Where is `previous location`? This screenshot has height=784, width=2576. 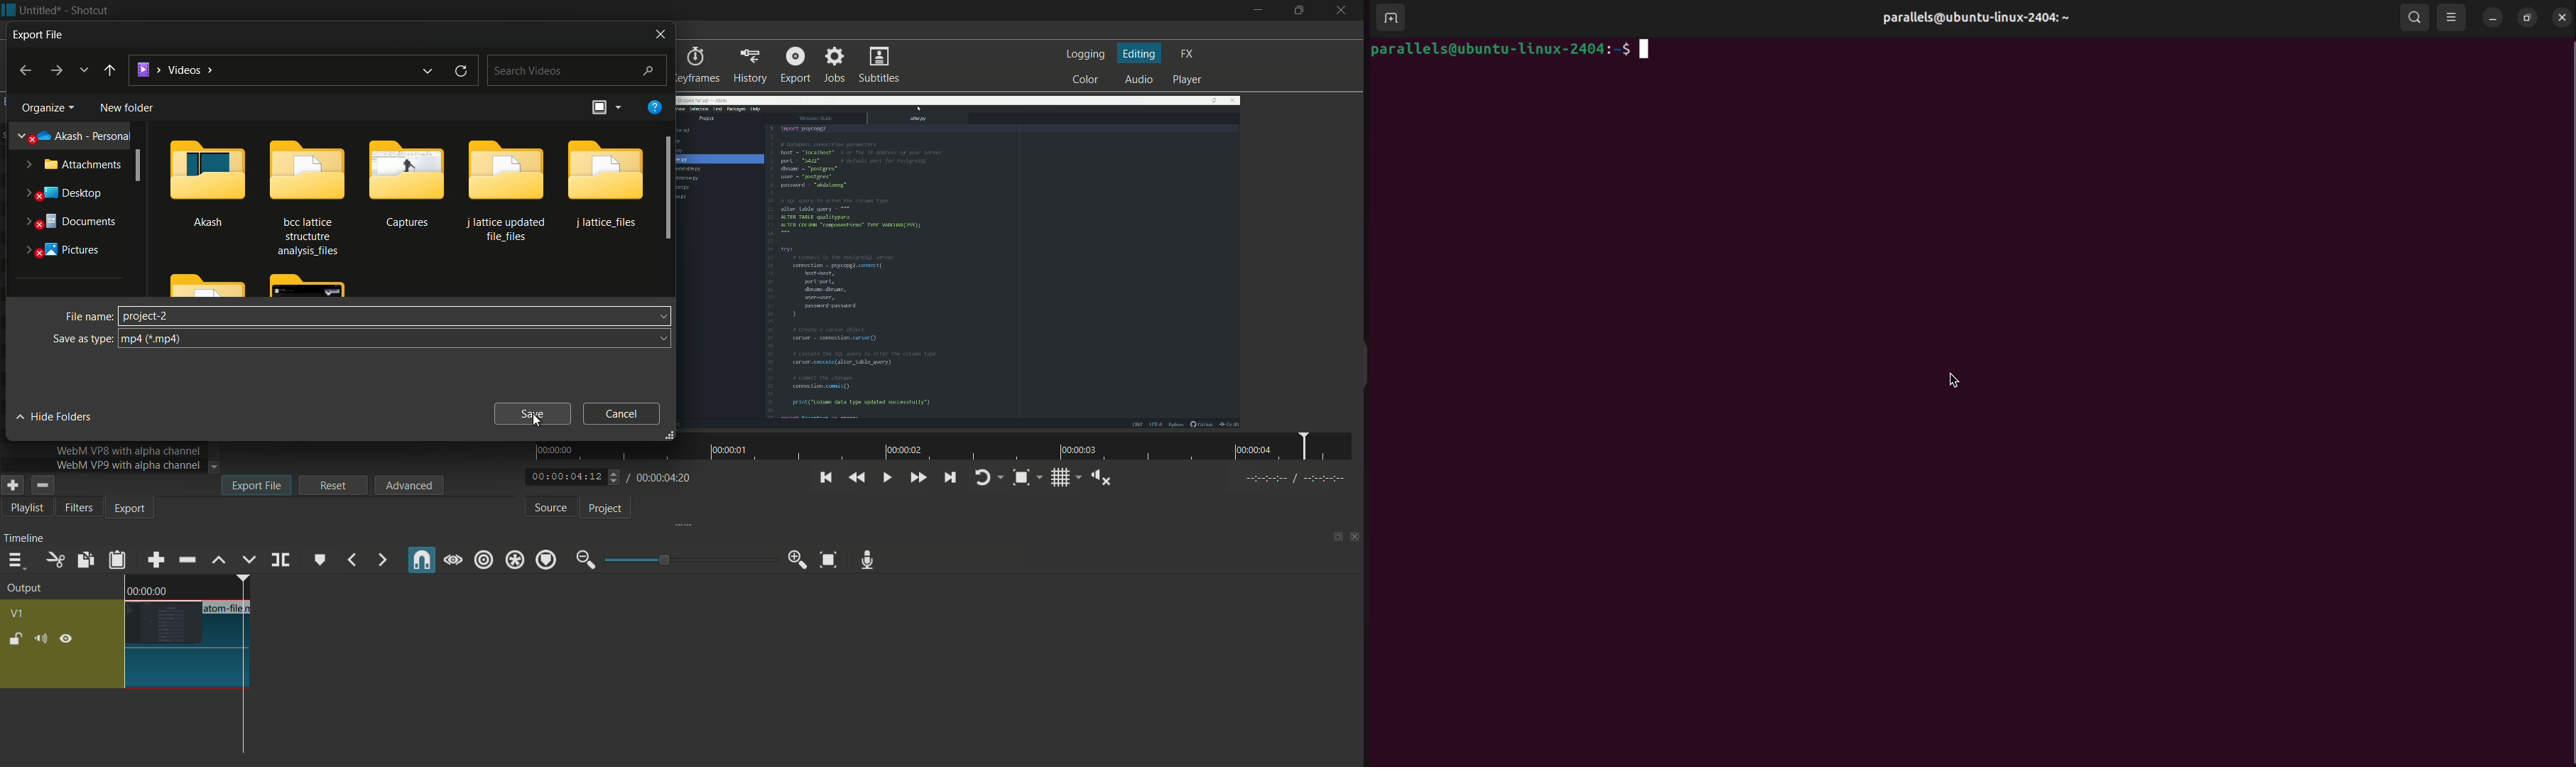 previous location is located at coordinates (428, 71).